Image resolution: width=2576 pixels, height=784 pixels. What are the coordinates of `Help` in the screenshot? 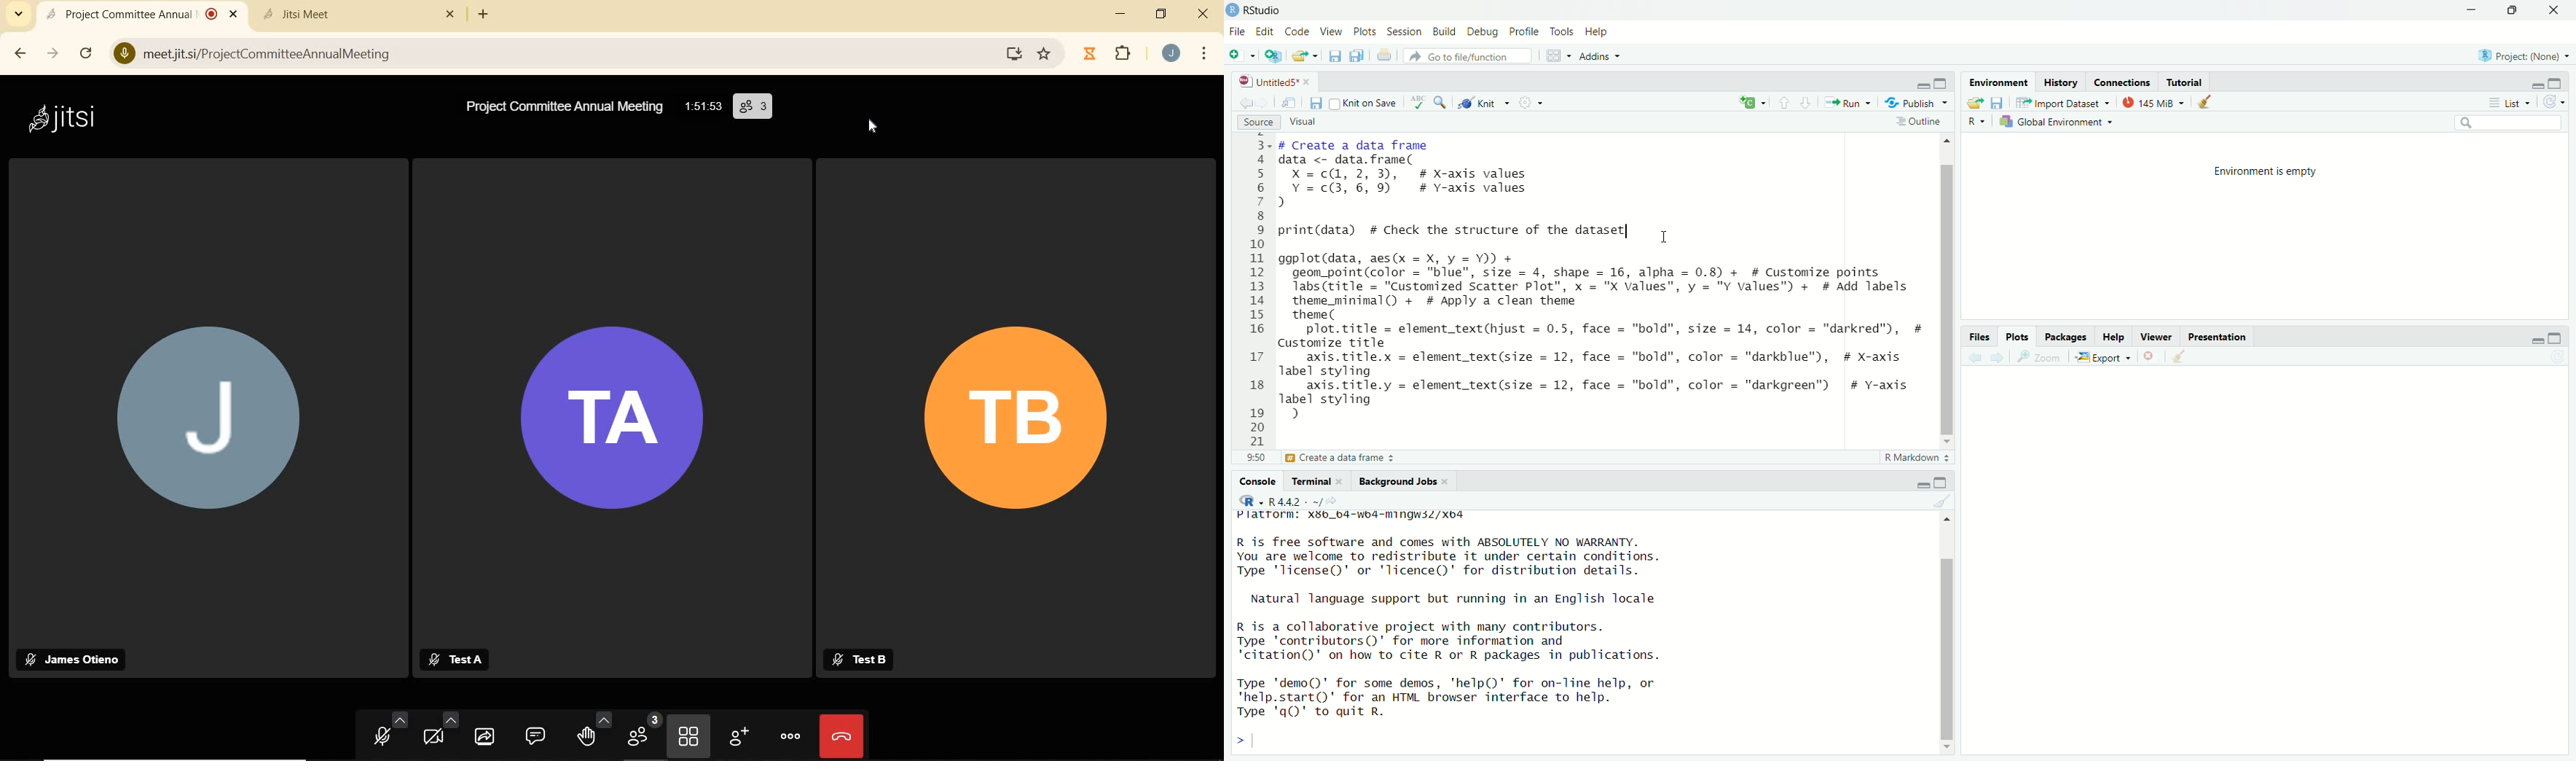 It's located at (1596, 31).